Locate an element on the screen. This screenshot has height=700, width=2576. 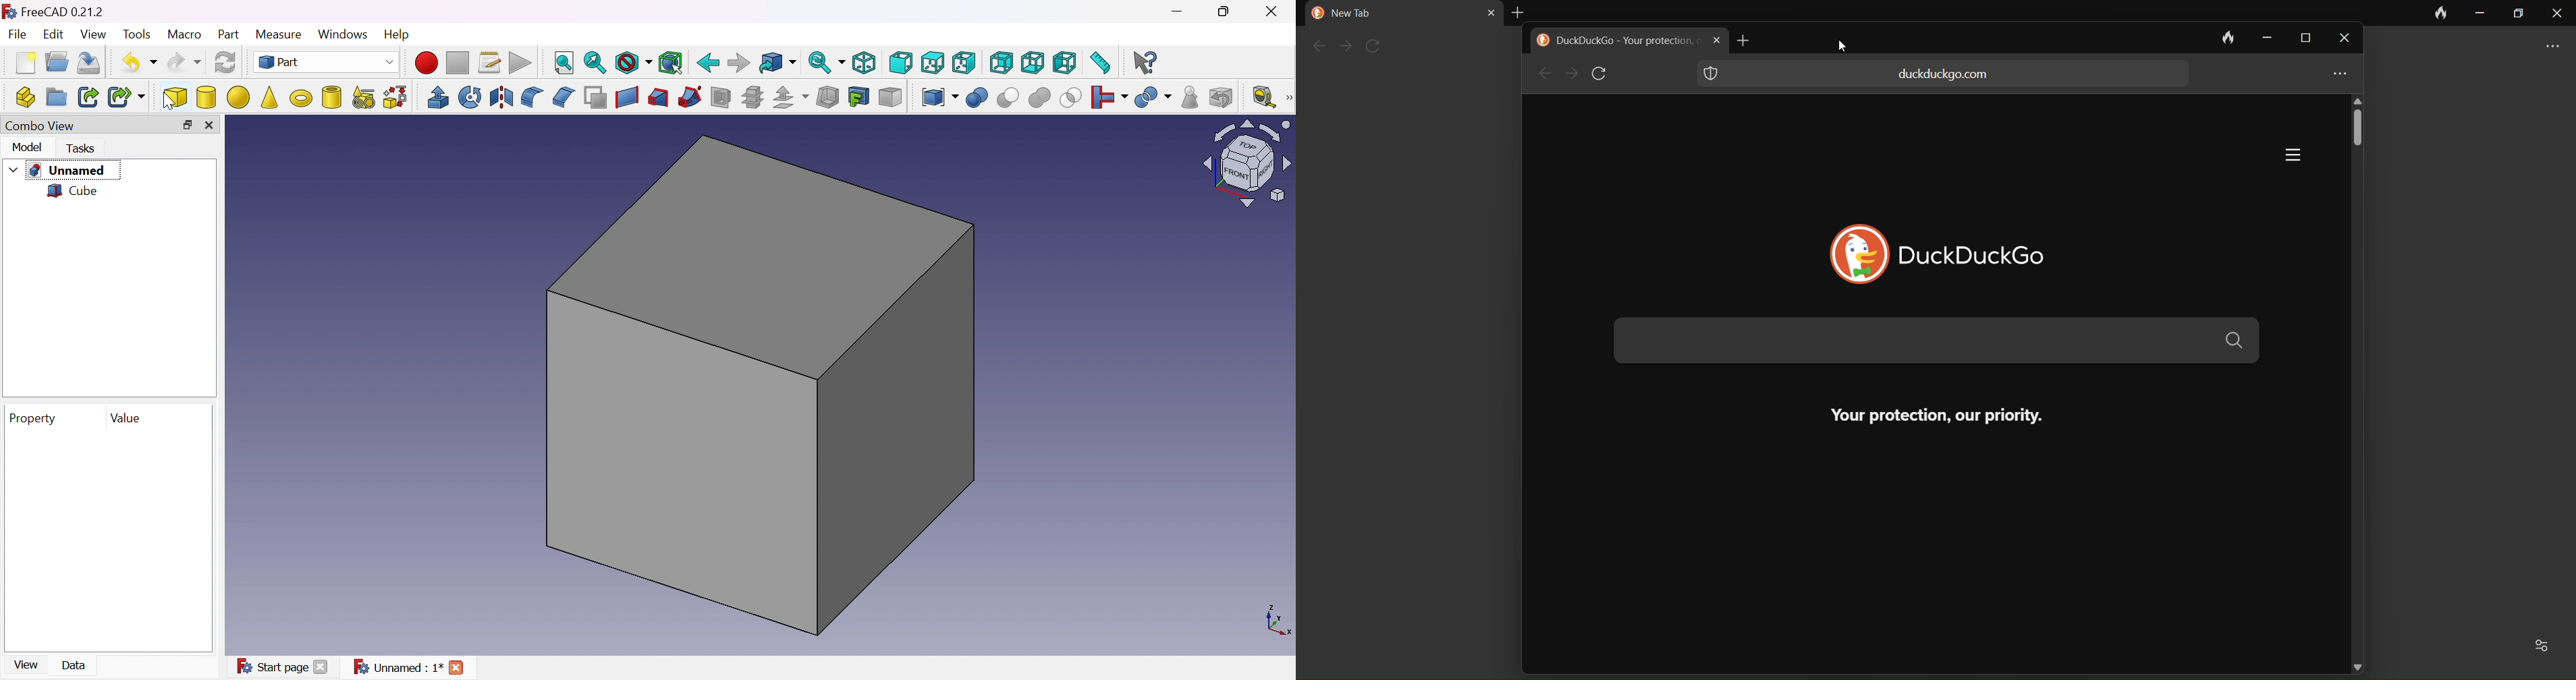
Offset: is located at coordinates (792, 97).